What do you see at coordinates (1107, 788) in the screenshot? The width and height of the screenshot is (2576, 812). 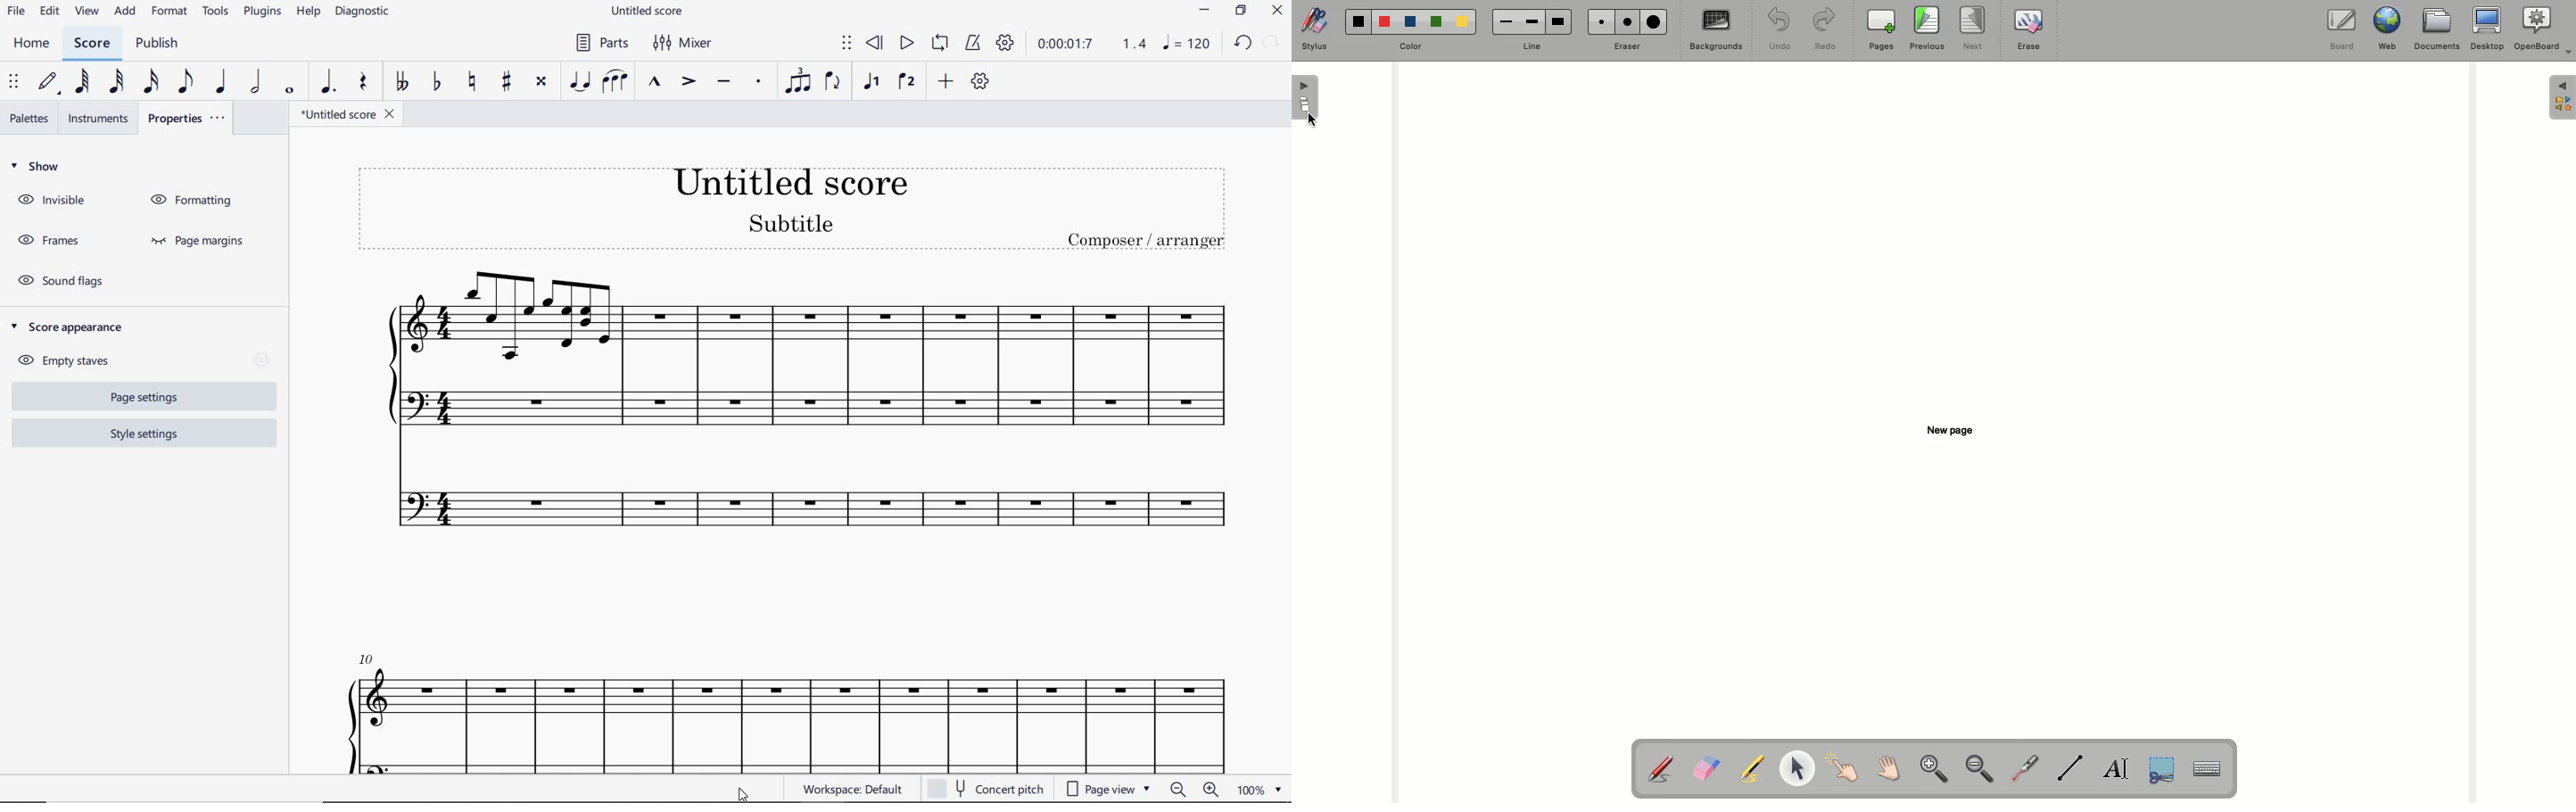 I see `page view` at bounding box center [1107, 788].